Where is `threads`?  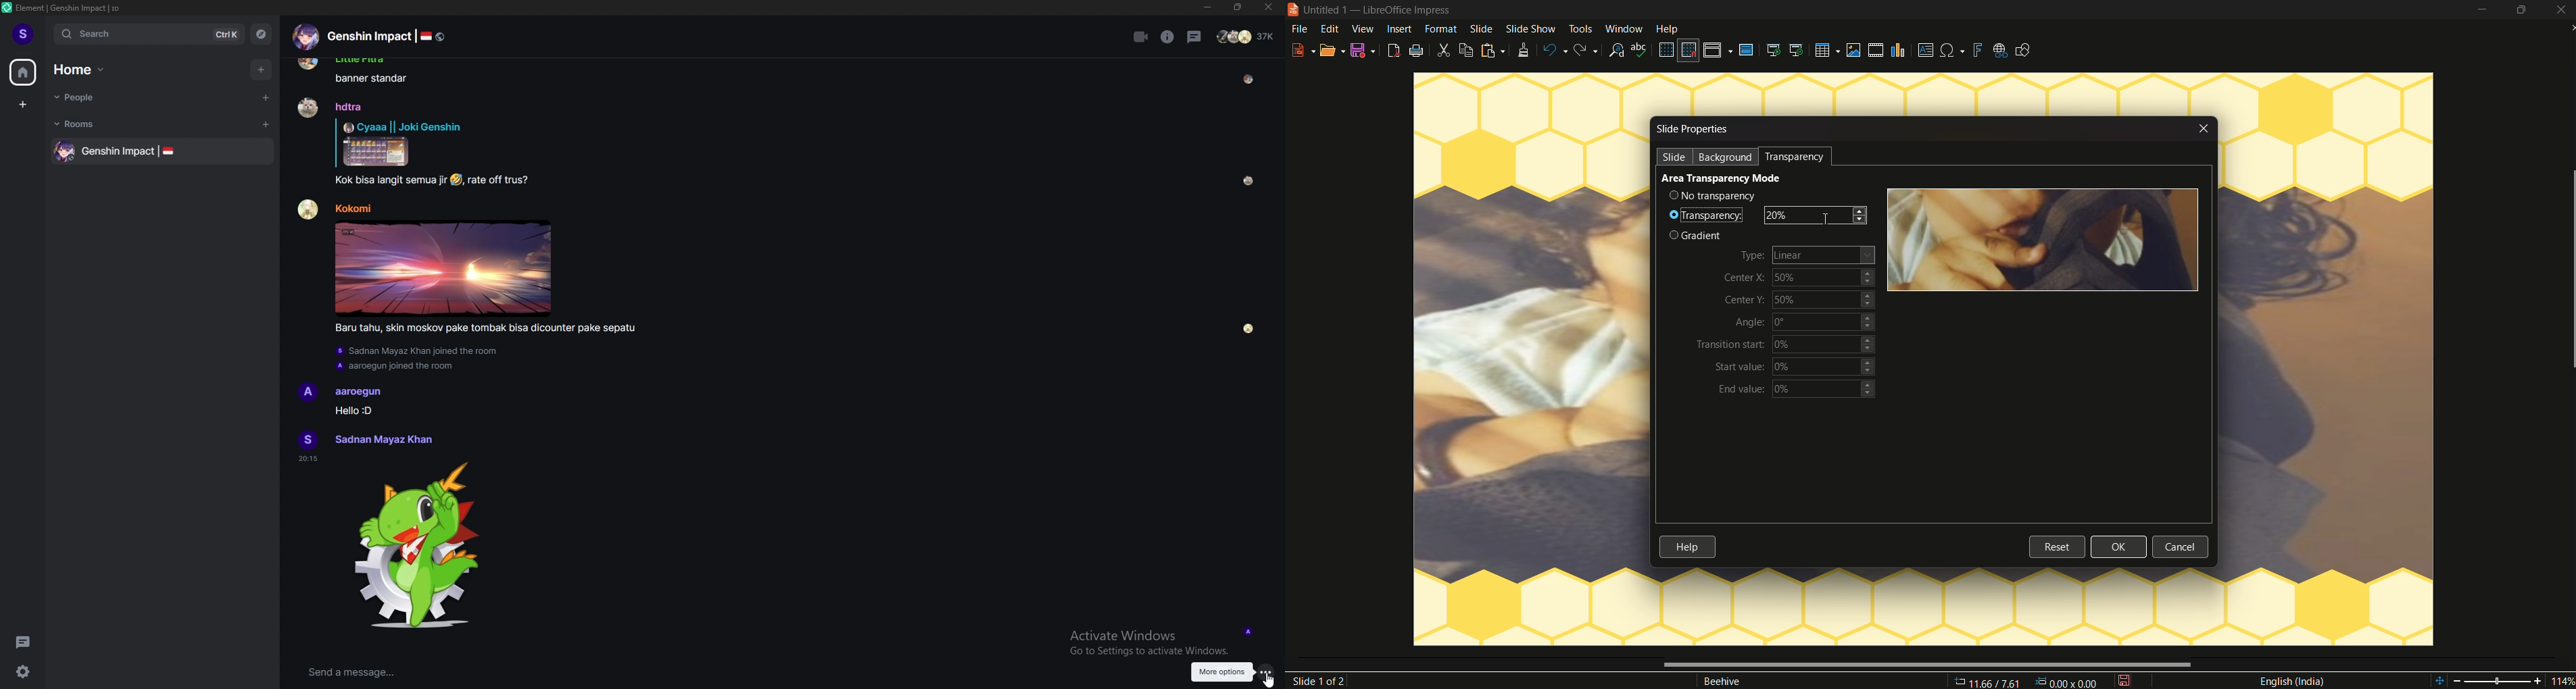 threads is located at coordinates (23, 642).